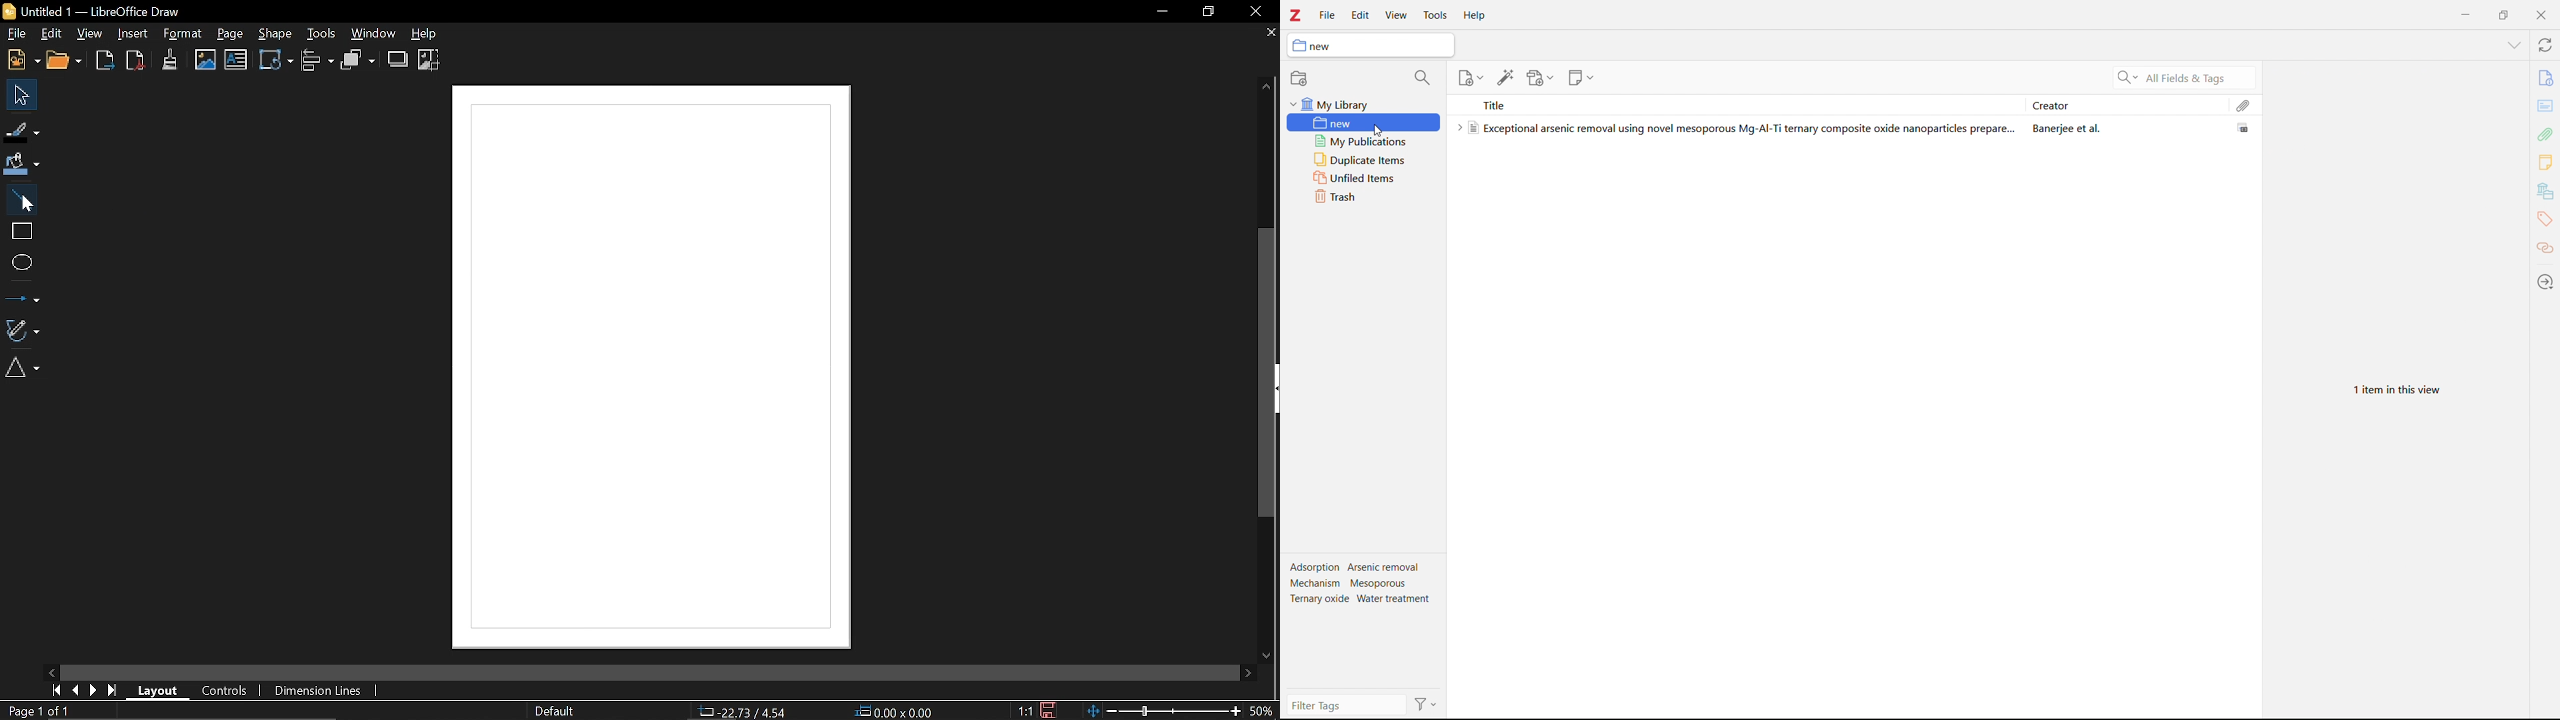 This screenshot has height=728, width=2576. I want to click on attachments, so click(2244, 105).